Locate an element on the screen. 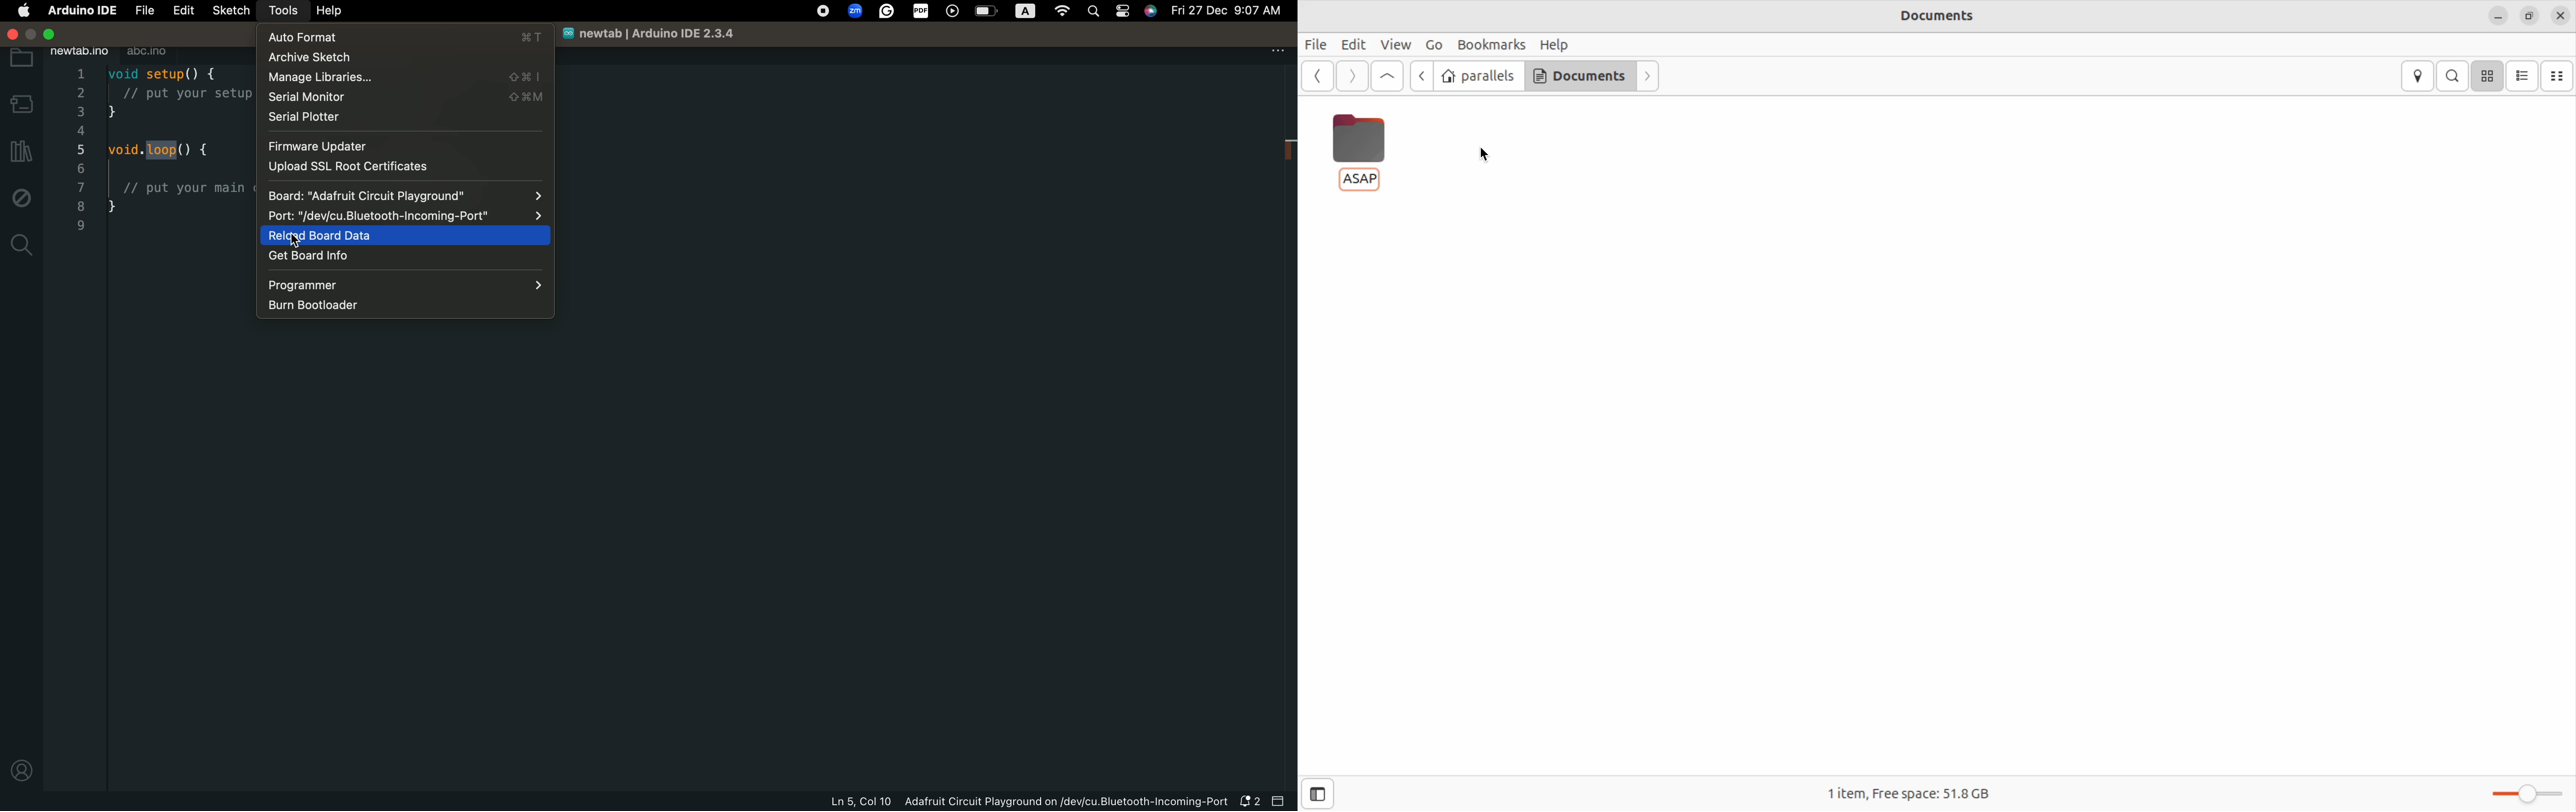 This screenshot has height=812, width=2576. serial monitor is located at coordinates (408, 96).